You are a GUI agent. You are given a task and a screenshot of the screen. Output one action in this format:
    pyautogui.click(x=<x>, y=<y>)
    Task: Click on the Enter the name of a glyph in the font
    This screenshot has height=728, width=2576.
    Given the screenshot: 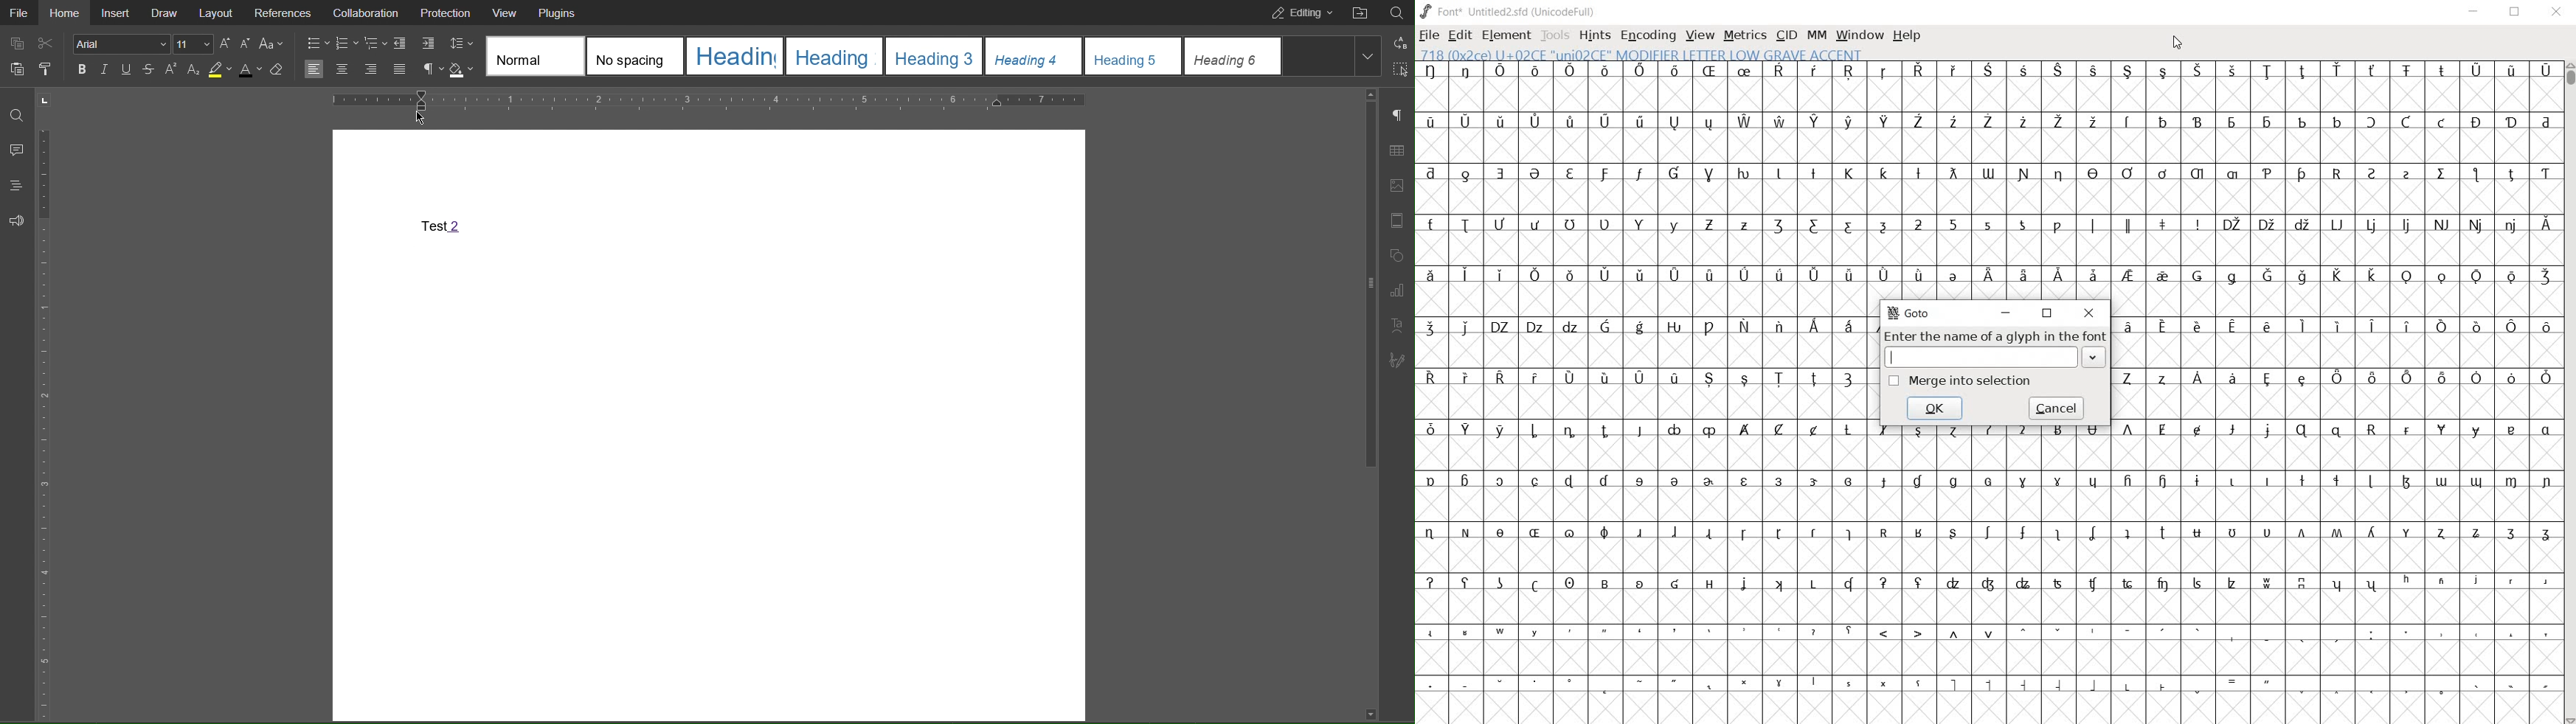 What is the action you would take?
    pyautogui.click(x=1994, y=348)
    